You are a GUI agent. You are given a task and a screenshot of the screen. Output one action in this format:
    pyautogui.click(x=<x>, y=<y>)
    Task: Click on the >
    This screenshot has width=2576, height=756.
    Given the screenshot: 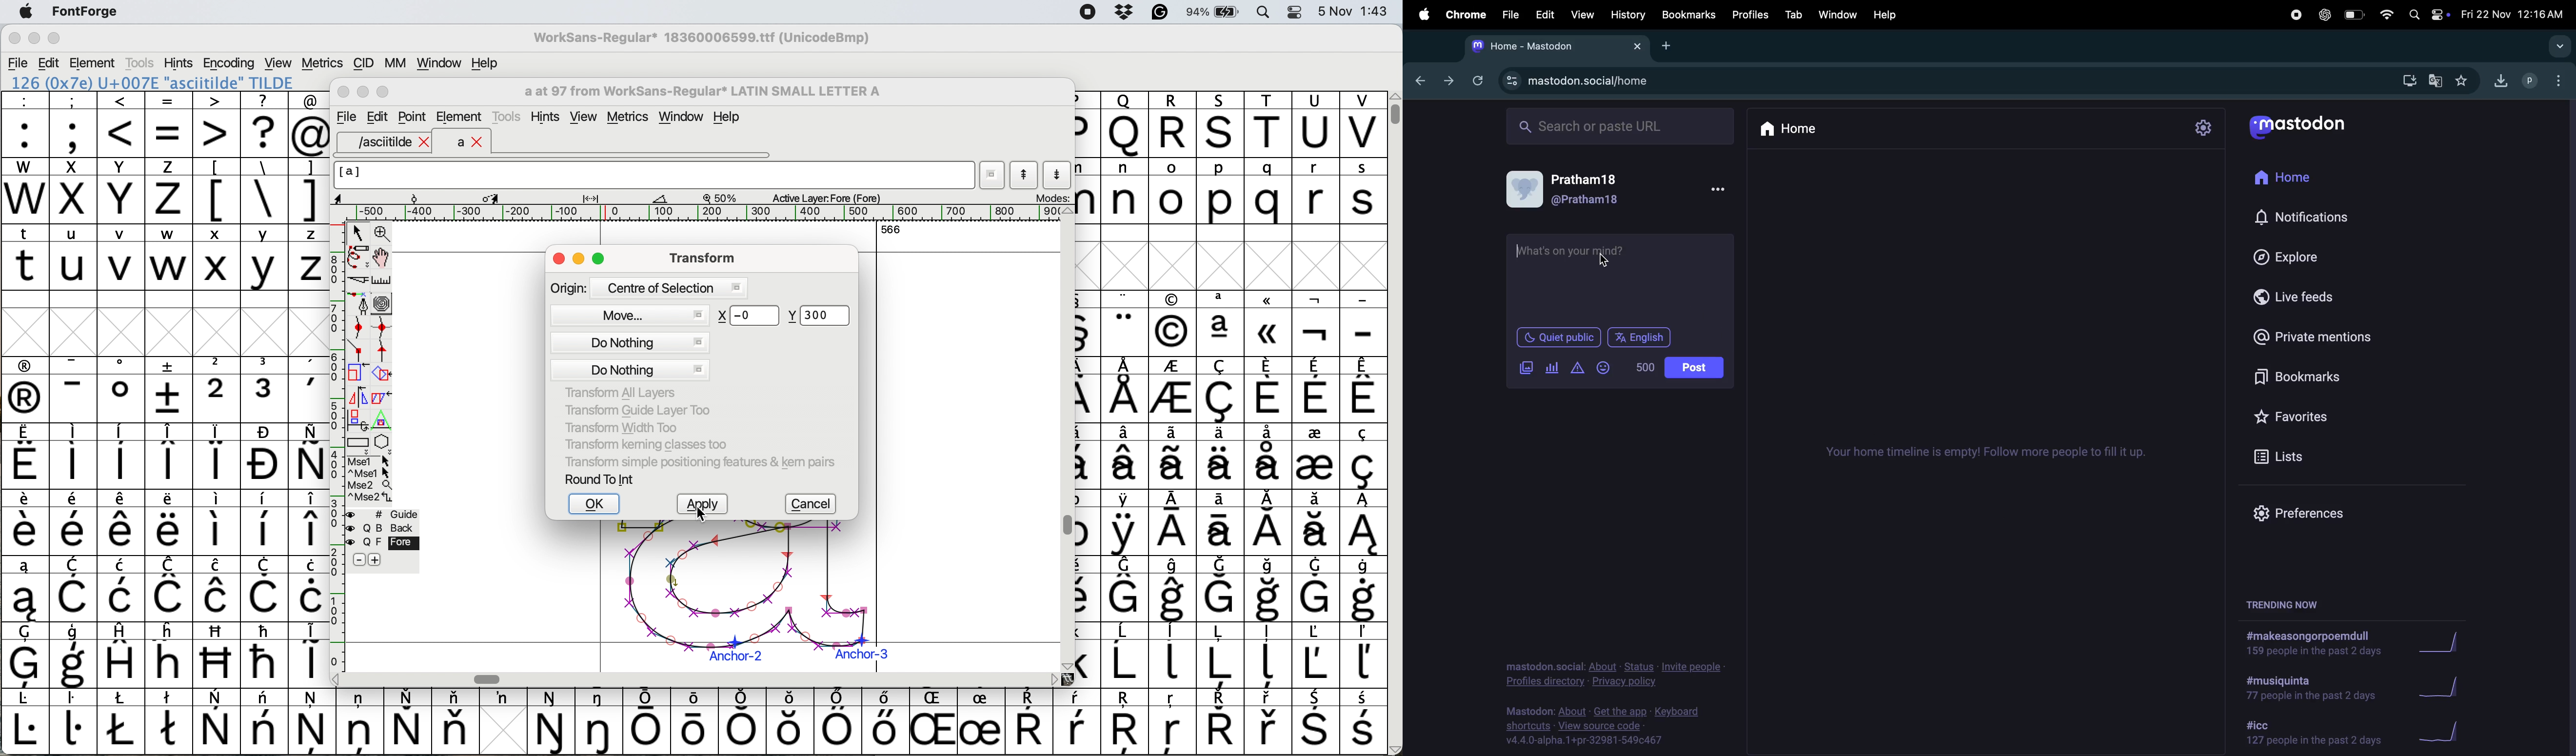 What is the action you would take?
    pyautogui.click(x=217, y=124)
    